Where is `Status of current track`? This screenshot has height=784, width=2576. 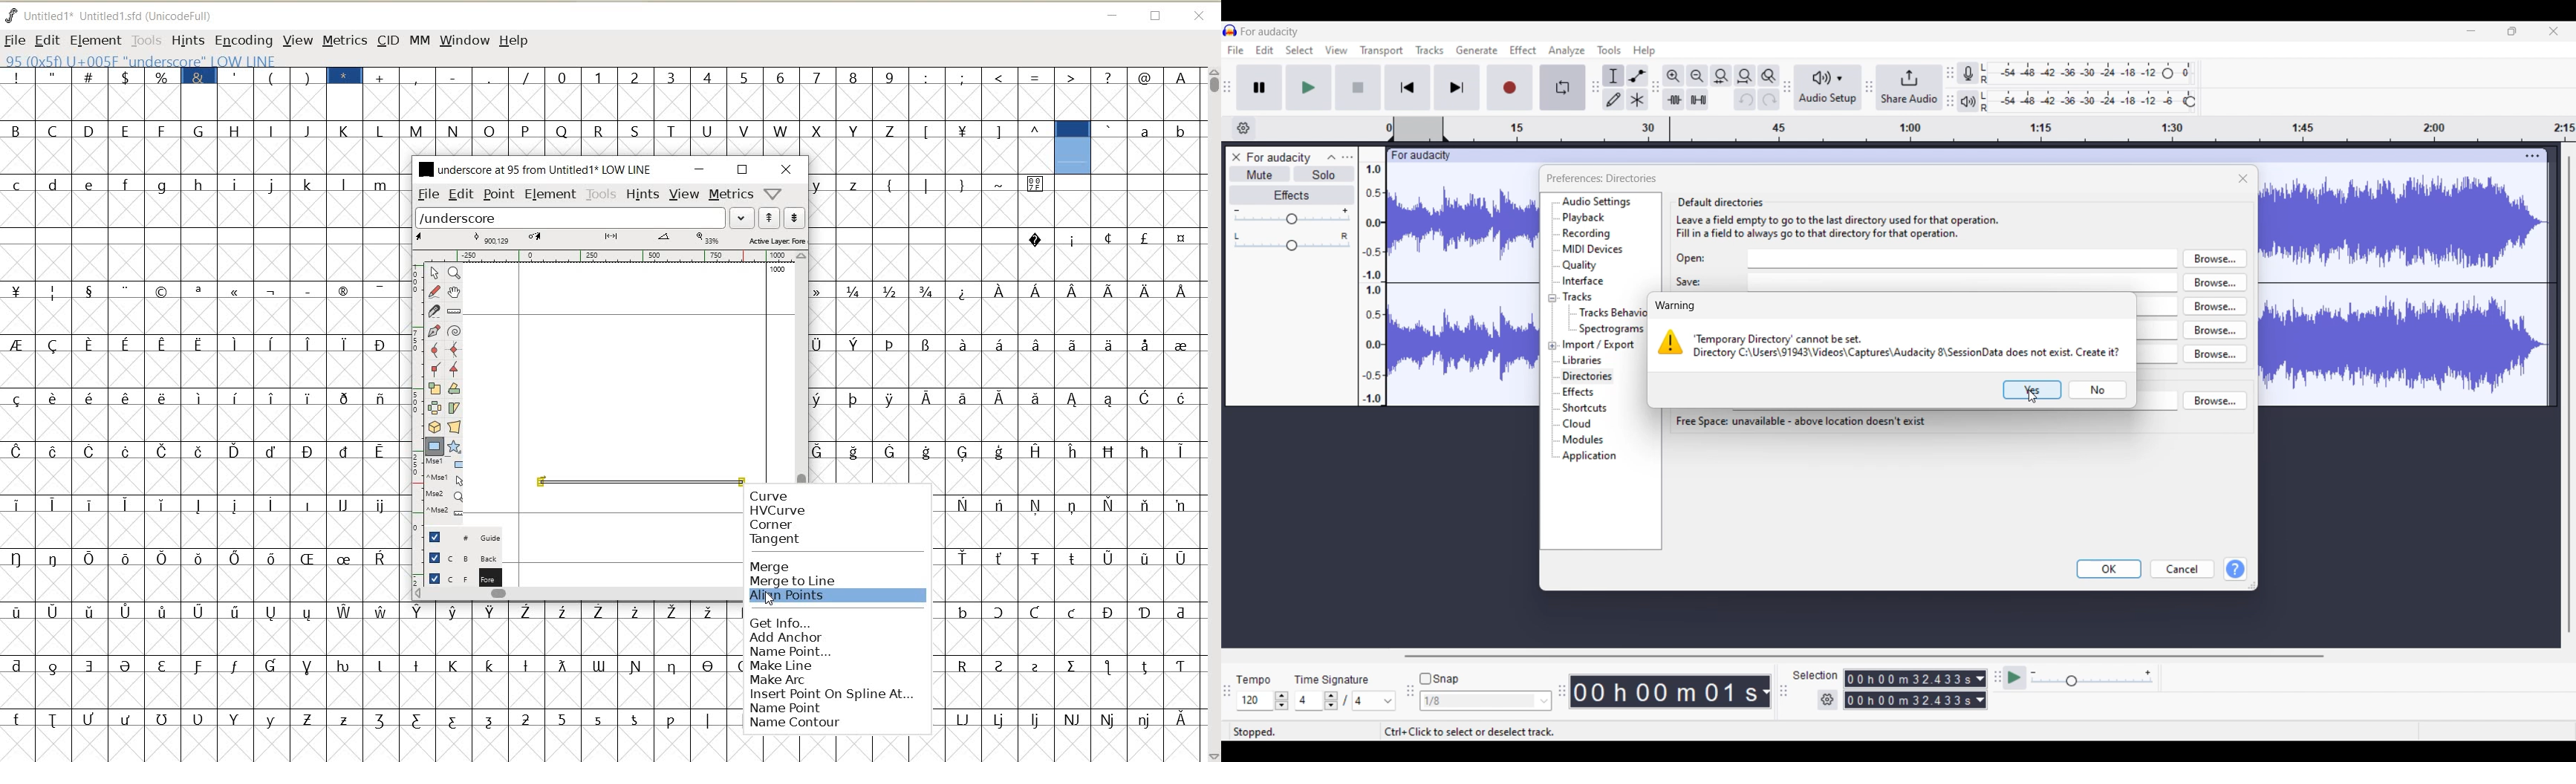
Status of current track is located at coordinates (1256, 731).